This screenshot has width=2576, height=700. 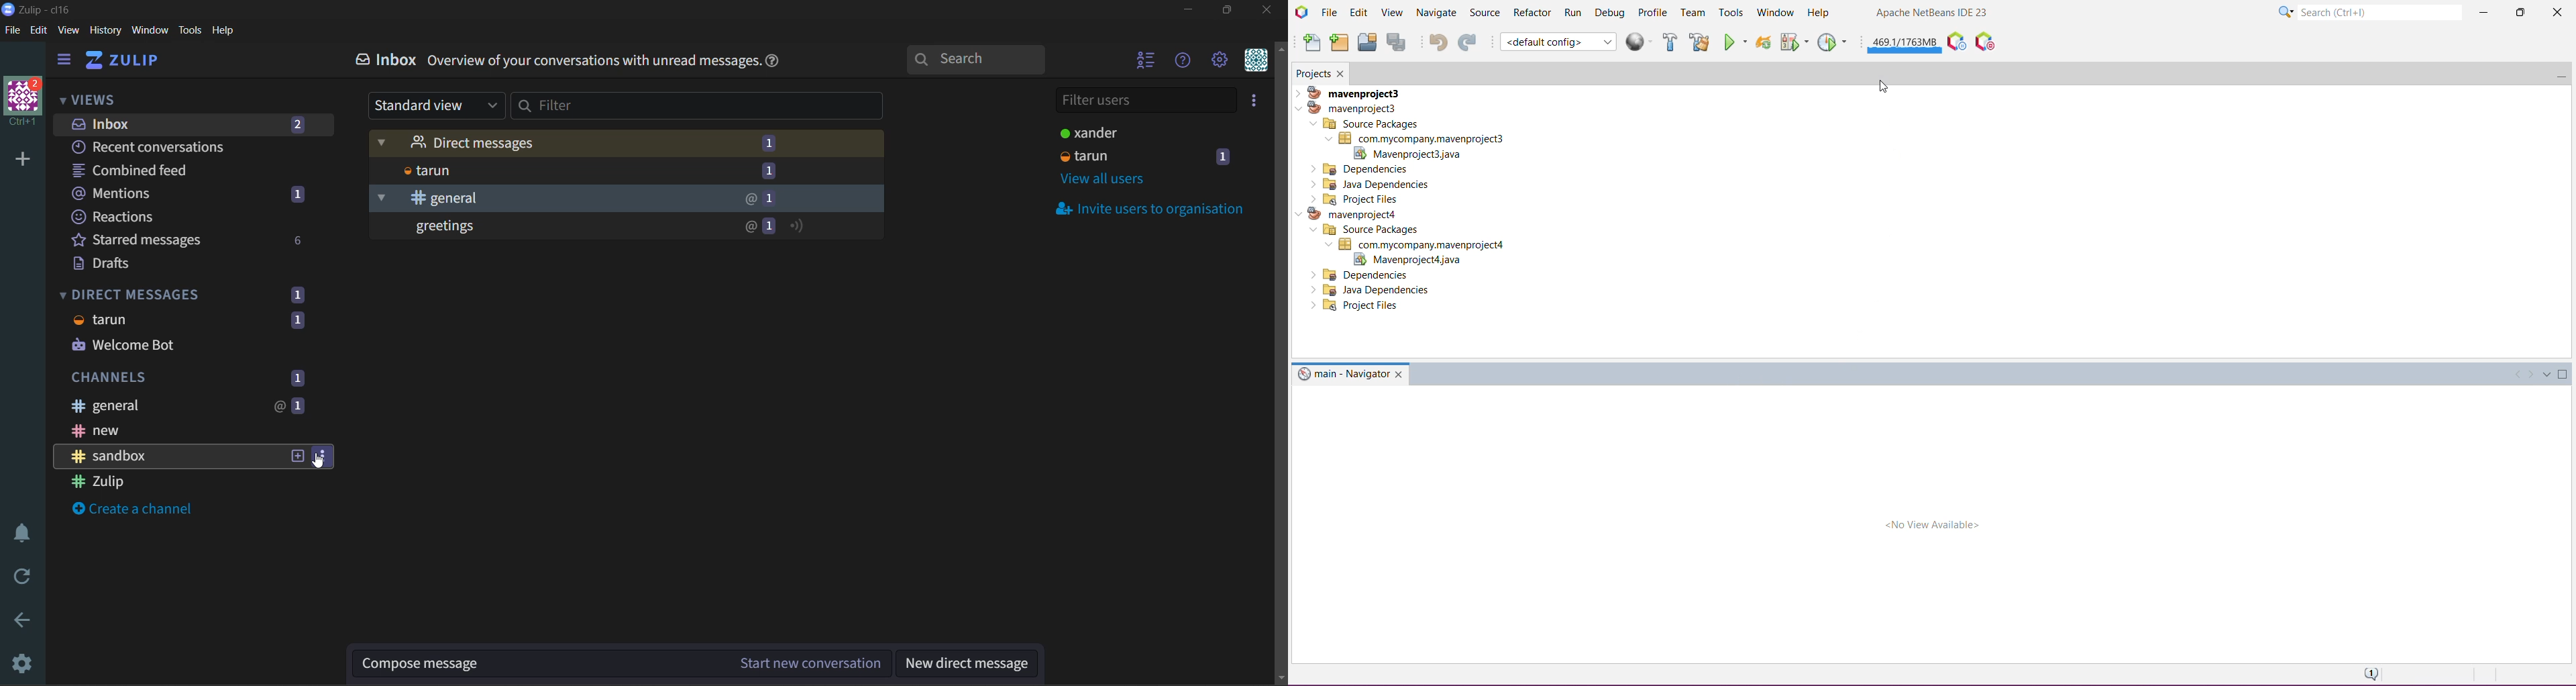 What do you see at coordinates (13, 31) in the screenshot?
I see `file` at bounding box center [13, 31].